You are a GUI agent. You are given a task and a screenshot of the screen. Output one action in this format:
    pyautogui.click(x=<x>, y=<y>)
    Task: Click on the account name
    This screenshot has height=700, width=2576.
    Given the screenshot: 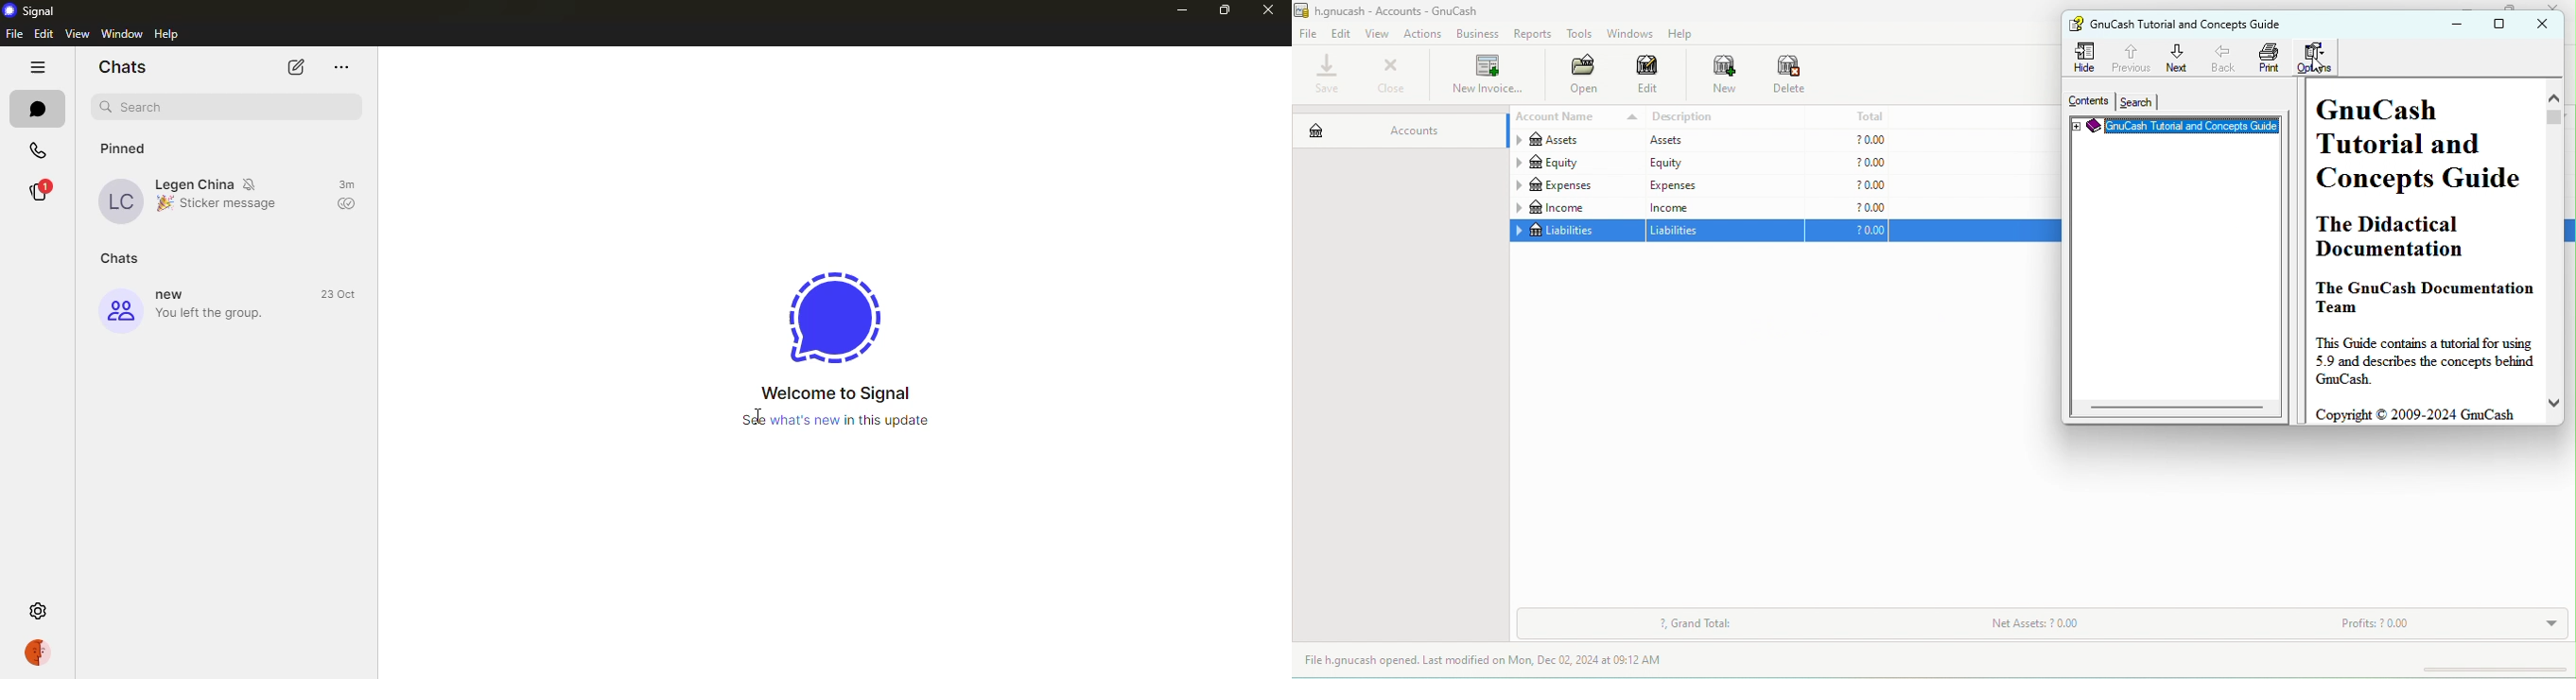 What is the action you would take?
    pyautogui.click(x=1574, y=118)
    